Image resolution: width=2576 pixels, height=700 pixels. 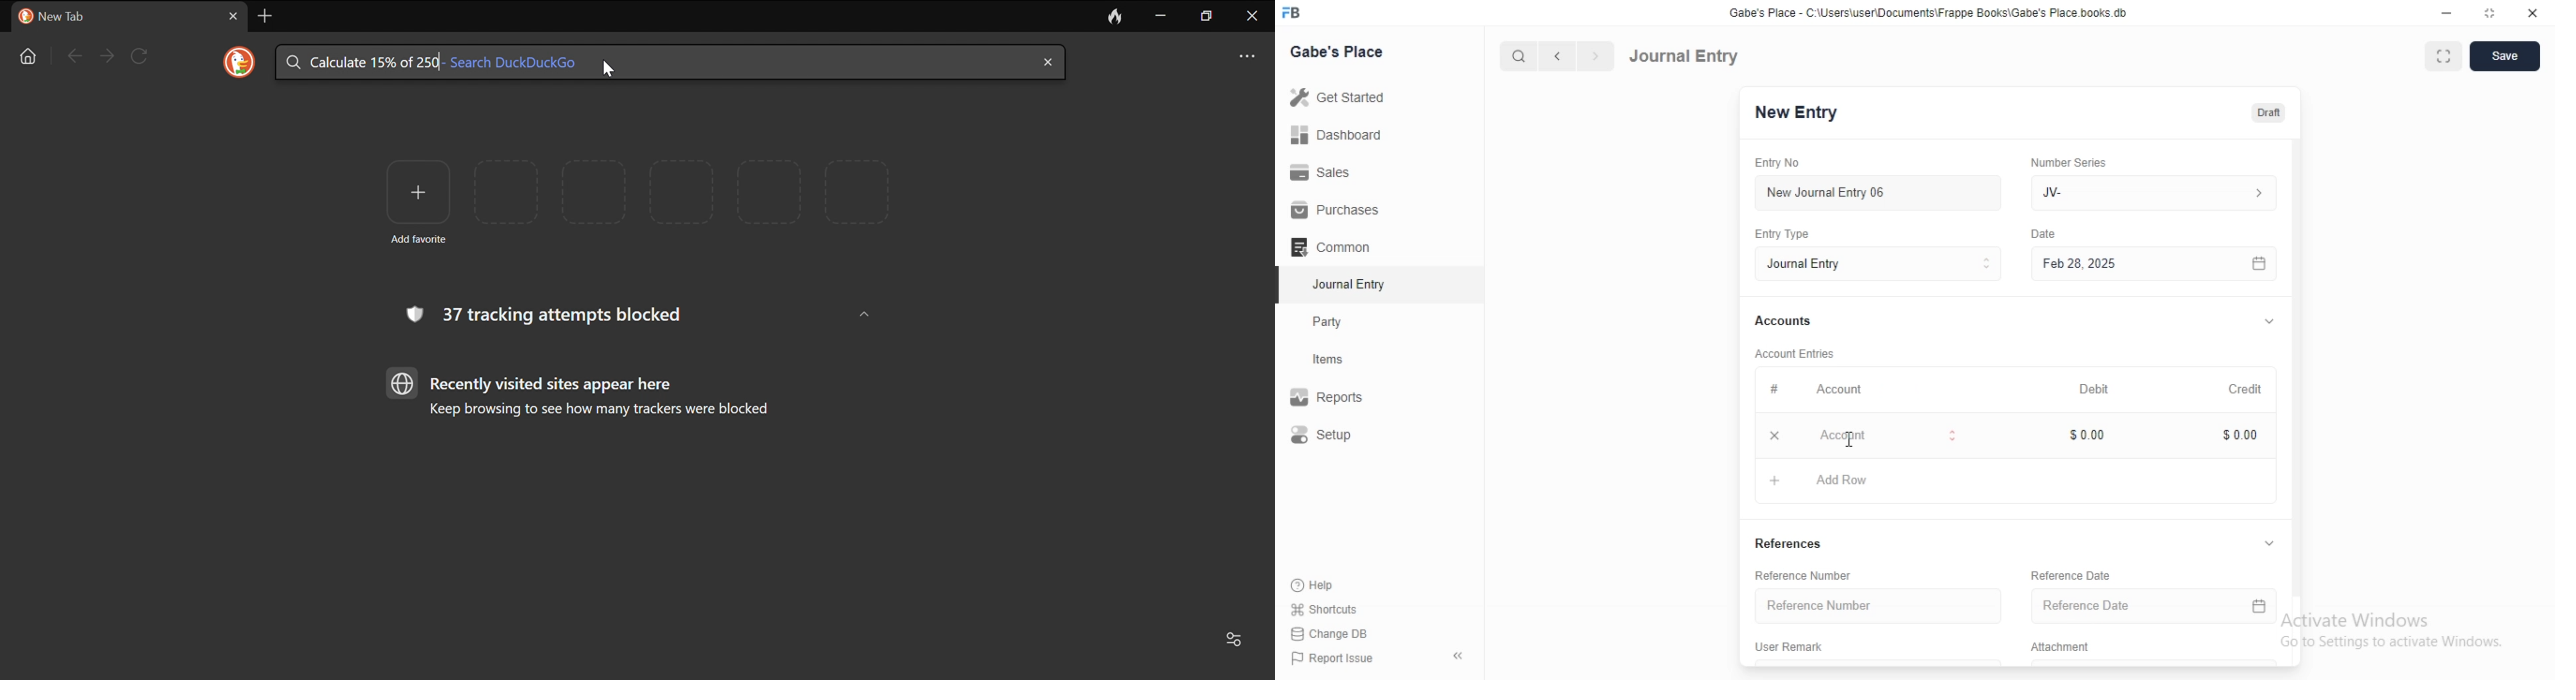 What do you see at coordinates (1803, 352) in the screenshot?
I see `‘Account Entries.` at bounding box center [1803, 352].